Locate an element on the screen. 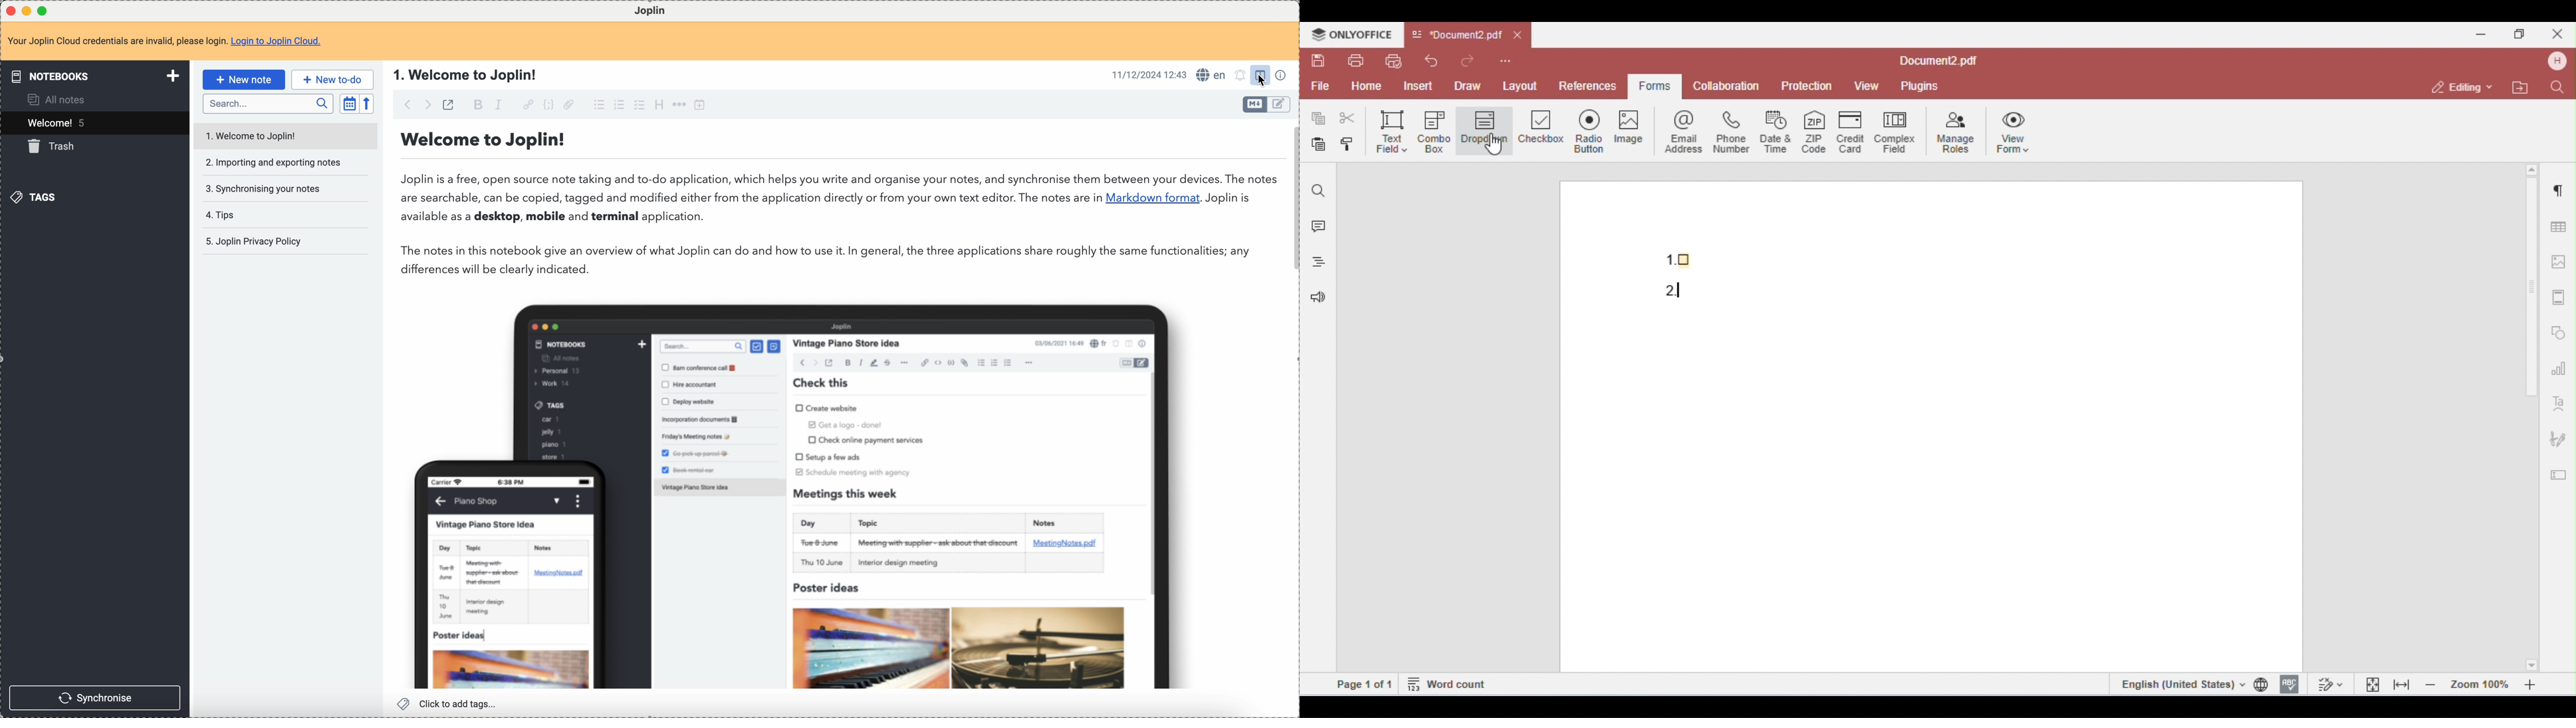 This screenshot has width=2576, height=728. account is located at coordinates (2555, 61).